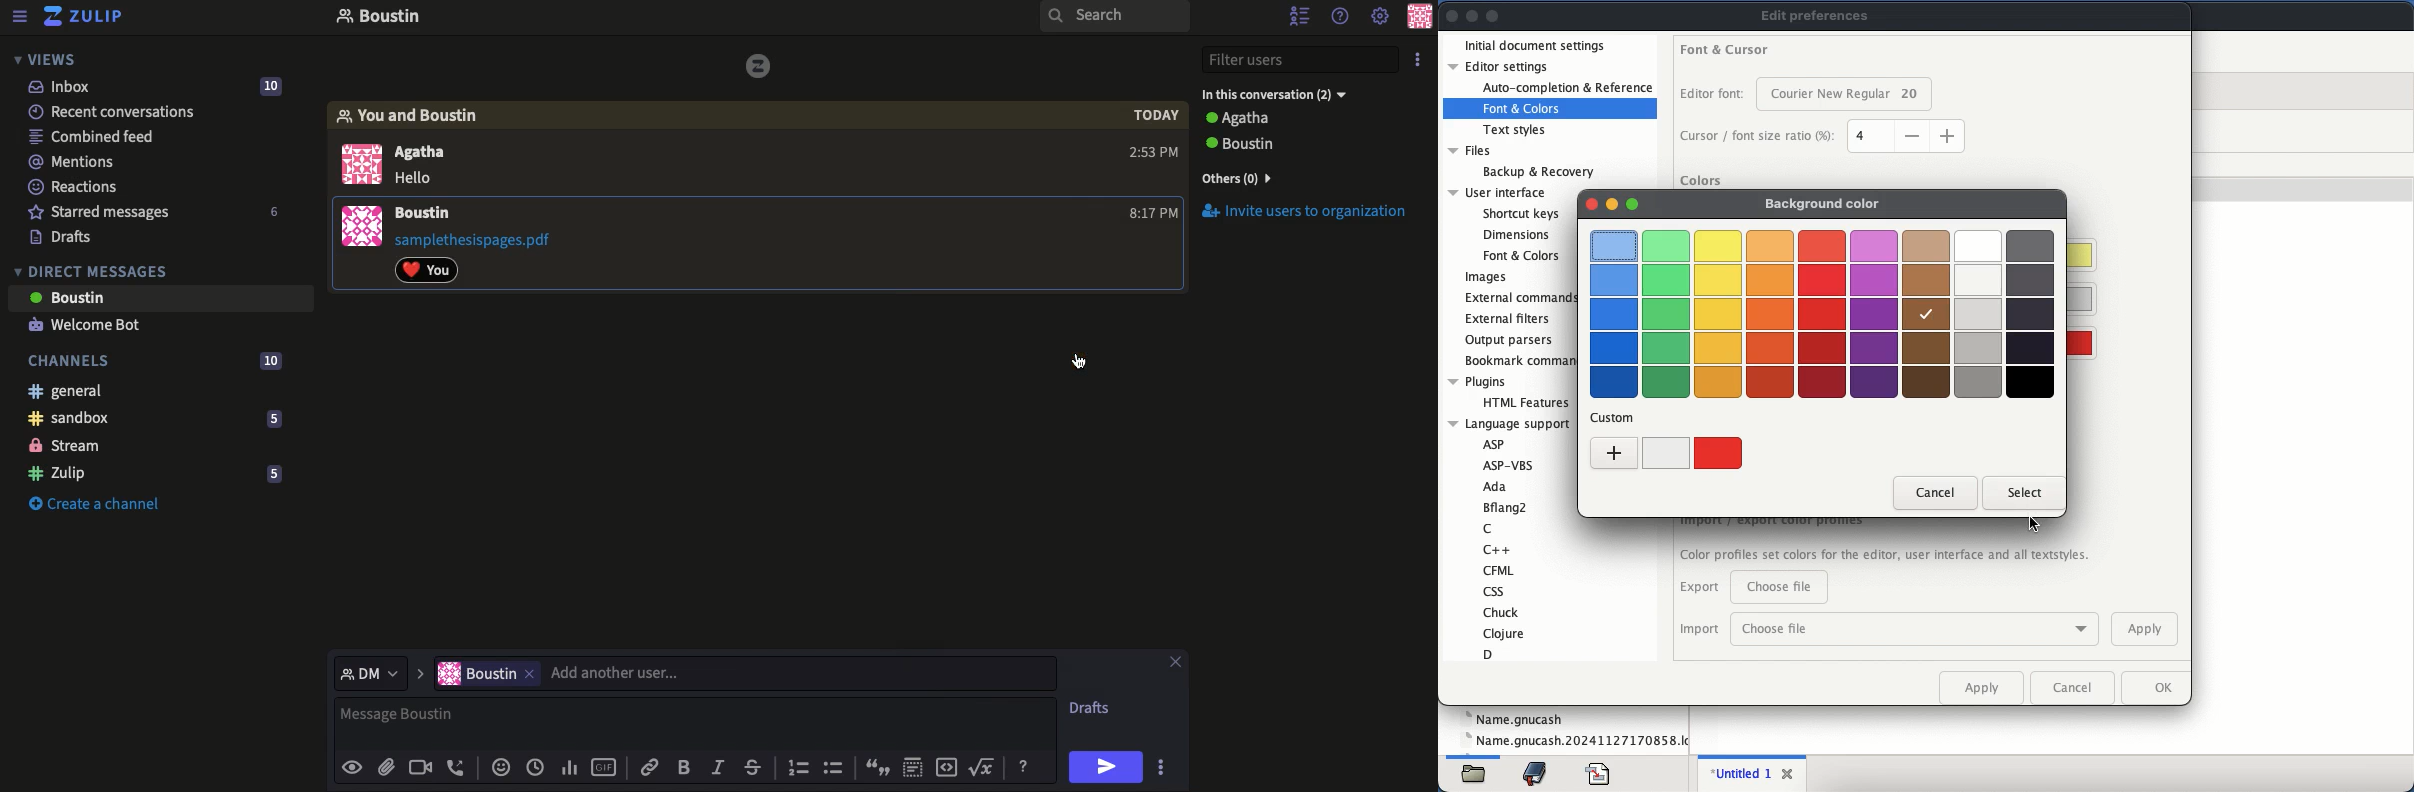 The width and height of the screenshot is (2436, 812). I want to click on Reaction added, so click(430, 271).